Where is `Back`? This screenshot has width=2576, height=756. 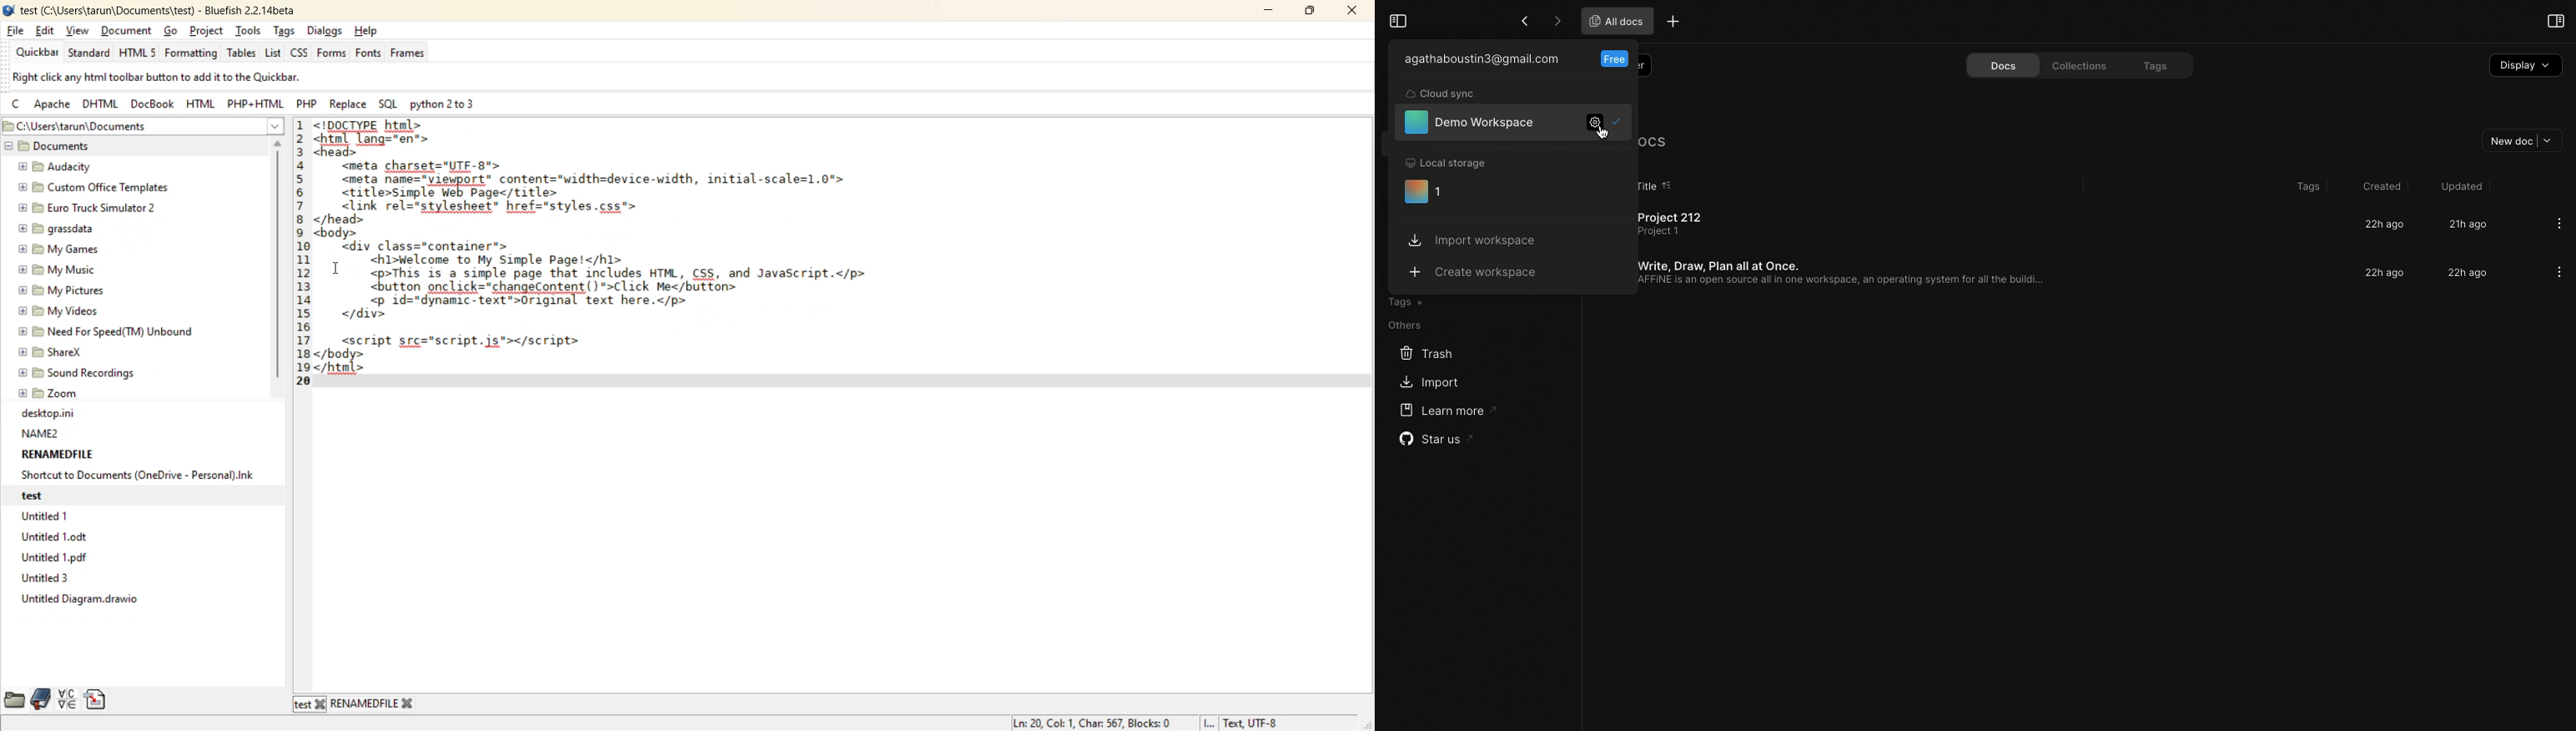
Back is located at coordinates (1524, 21).